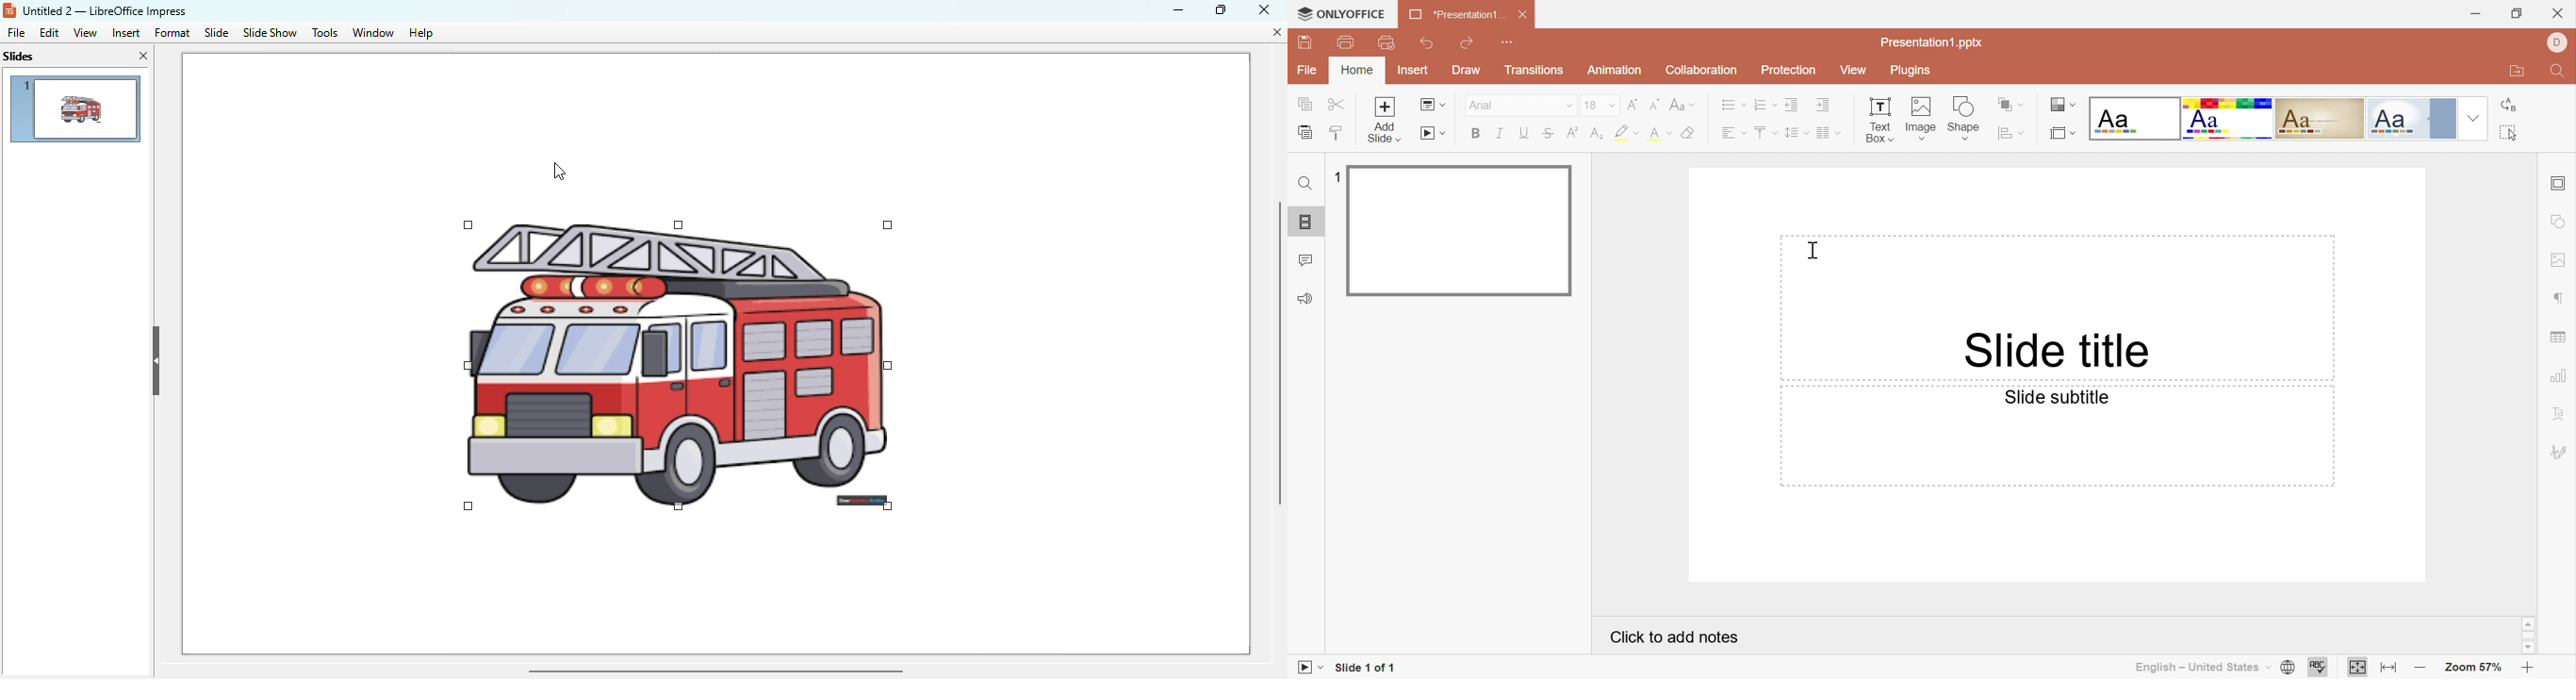 This screenshot has height=700, width=2576. I want to click on Restore Down, so click(2516, 15).